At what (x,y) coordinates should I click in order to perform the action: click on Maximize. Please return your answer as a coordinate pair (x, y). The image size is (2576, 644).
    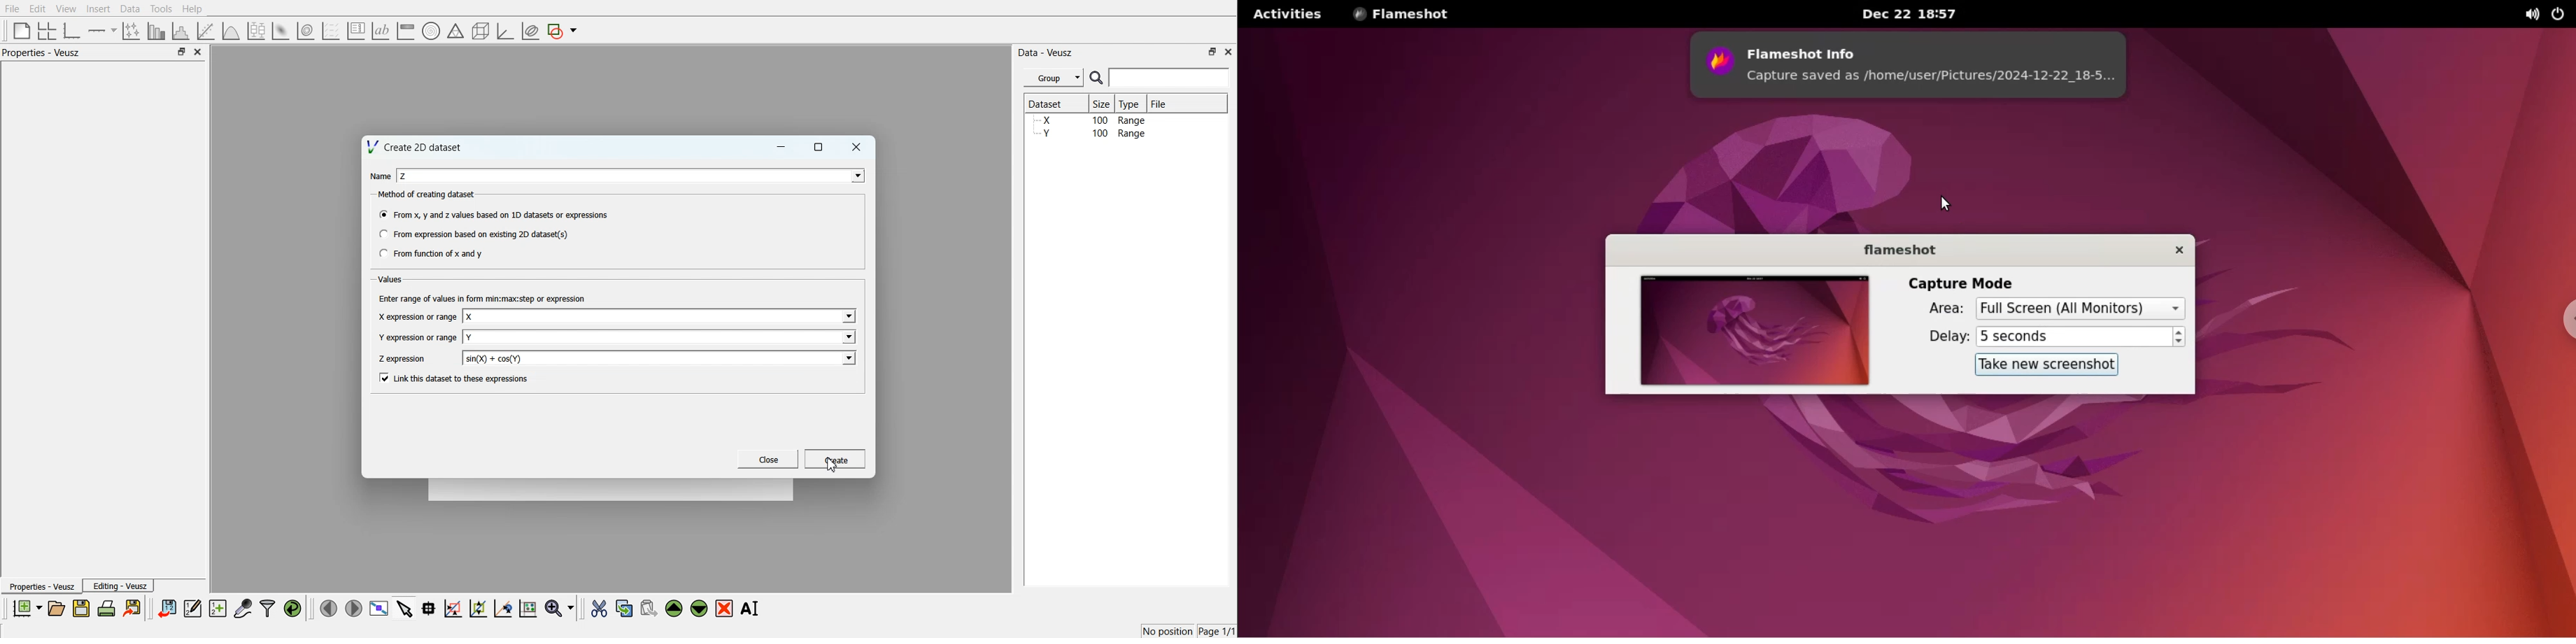
    Looking at the image, I should click on (819, 147).